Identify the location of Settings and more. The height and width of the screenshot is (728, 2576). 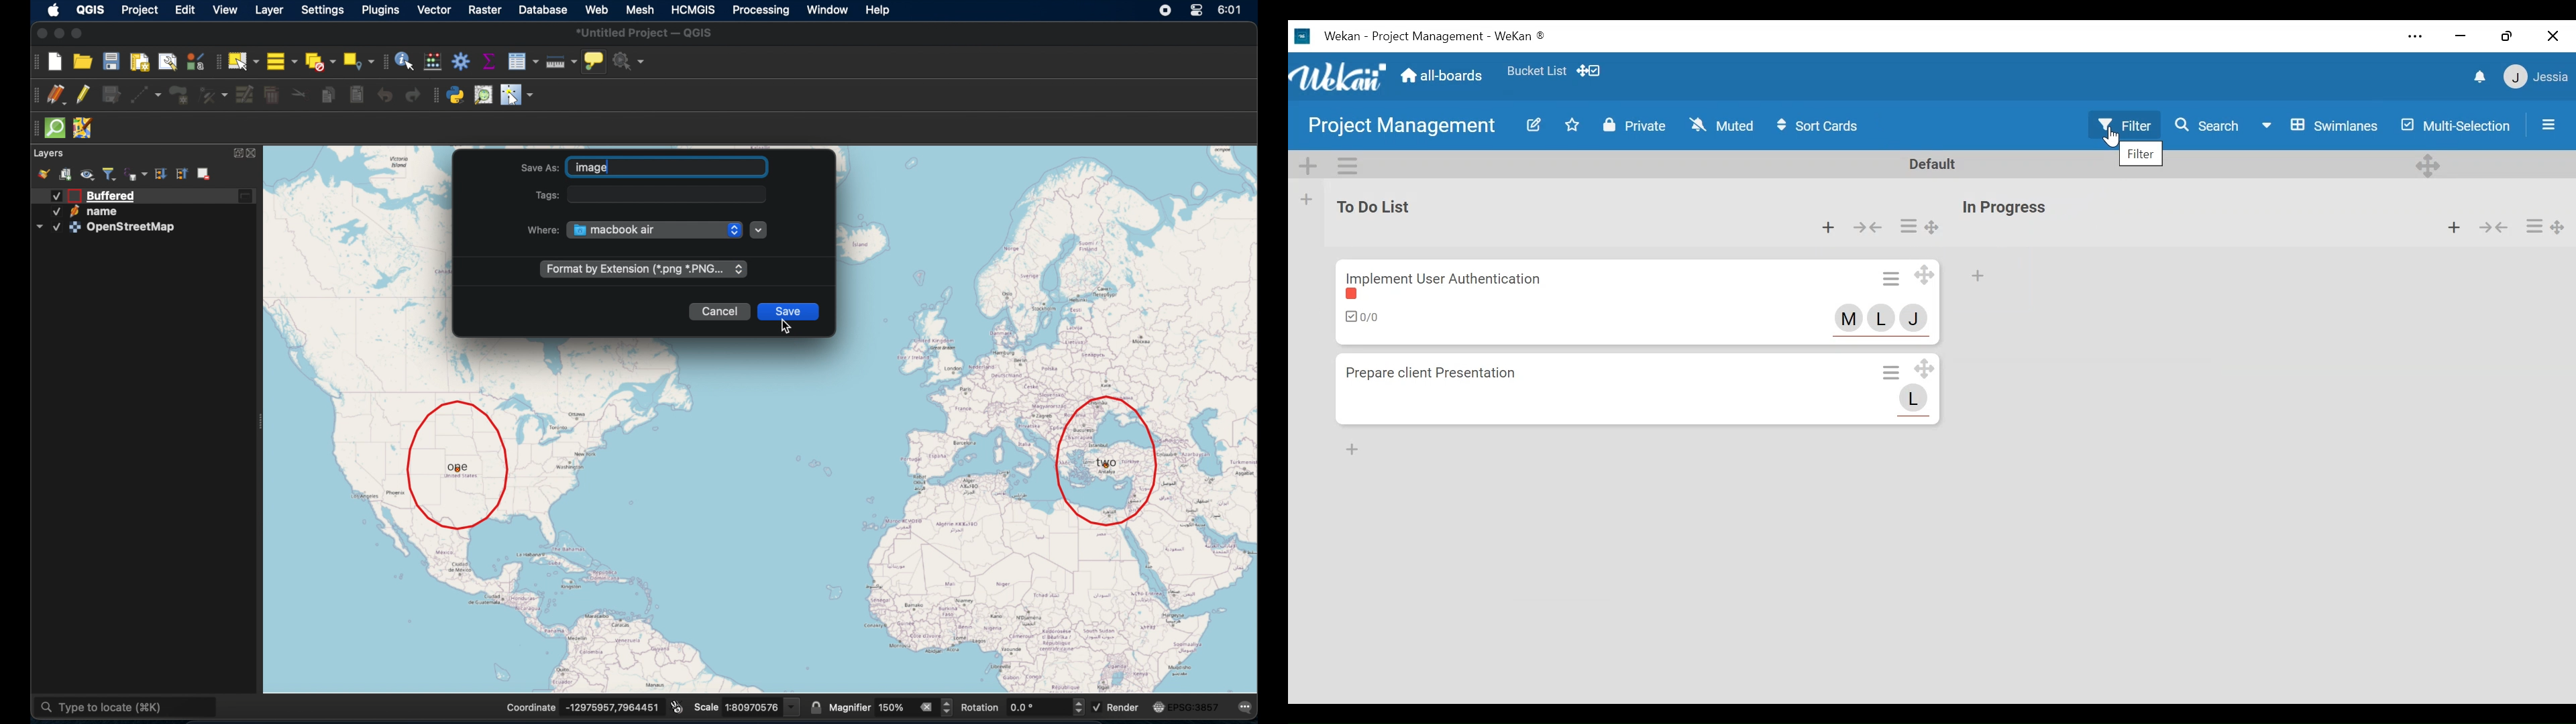
(2414, 38).